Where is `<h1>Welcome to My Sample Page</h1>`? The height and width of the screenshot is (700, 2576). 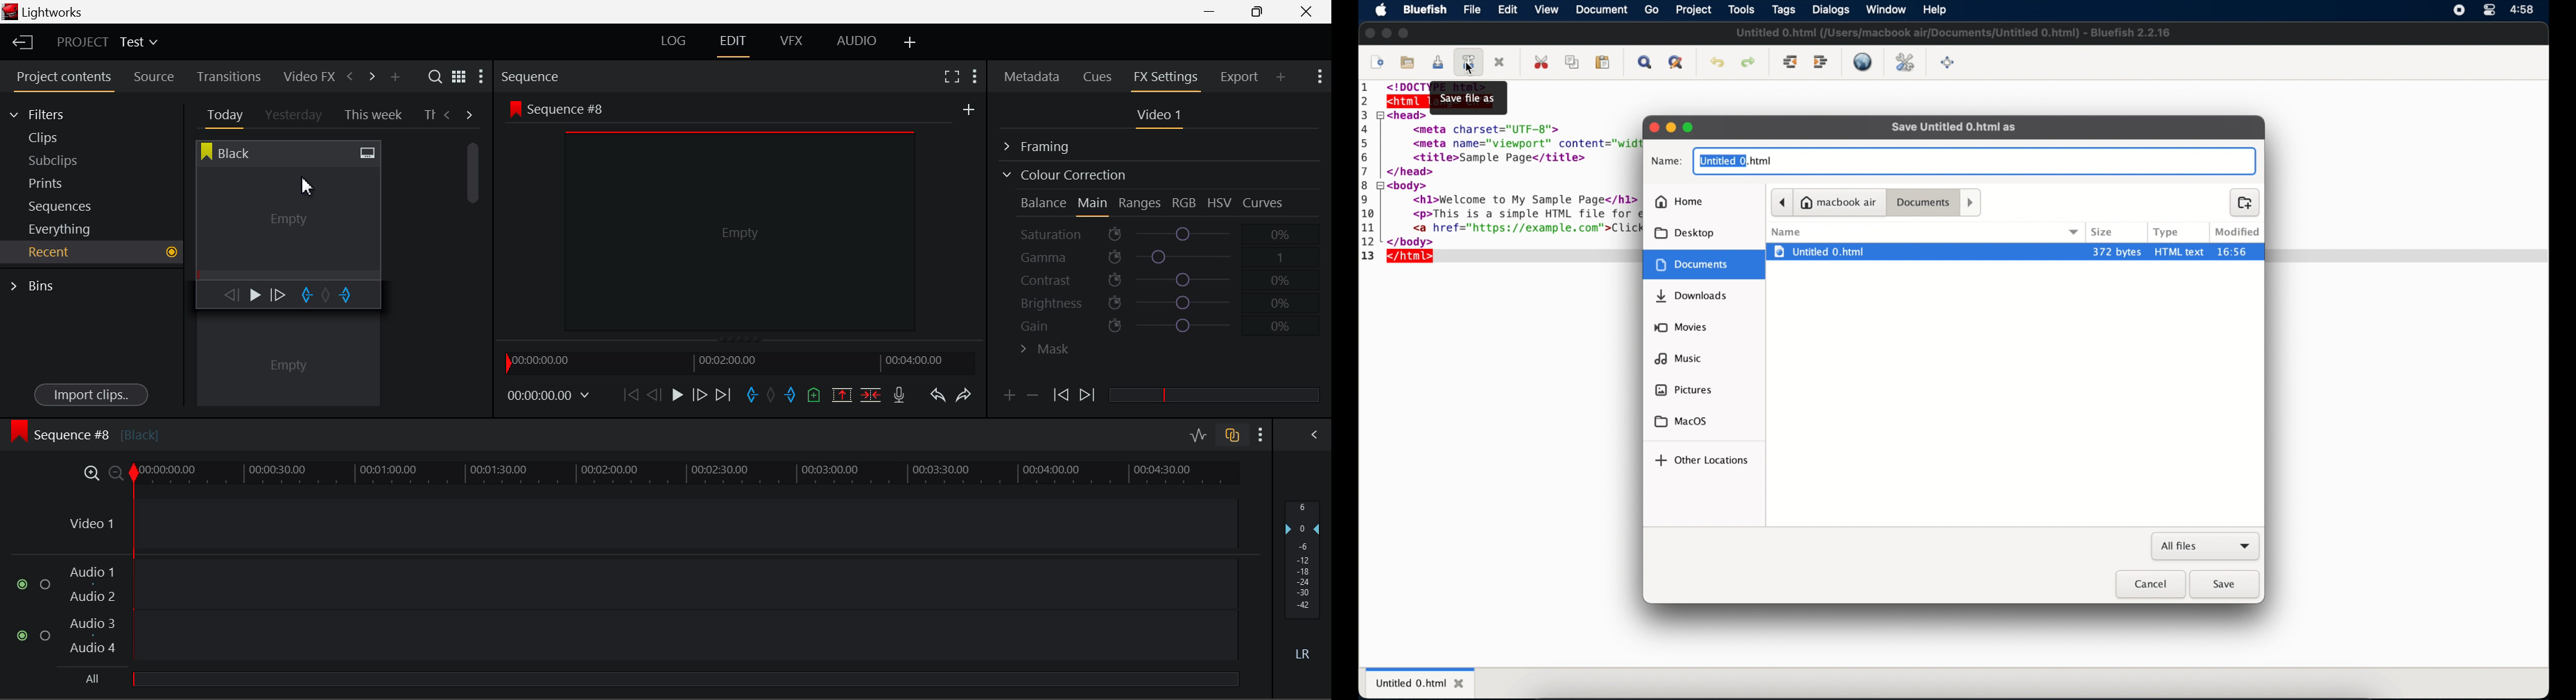
<h1>Welcome to My Sample Page</h1> is located at coordinates (1515, 201).